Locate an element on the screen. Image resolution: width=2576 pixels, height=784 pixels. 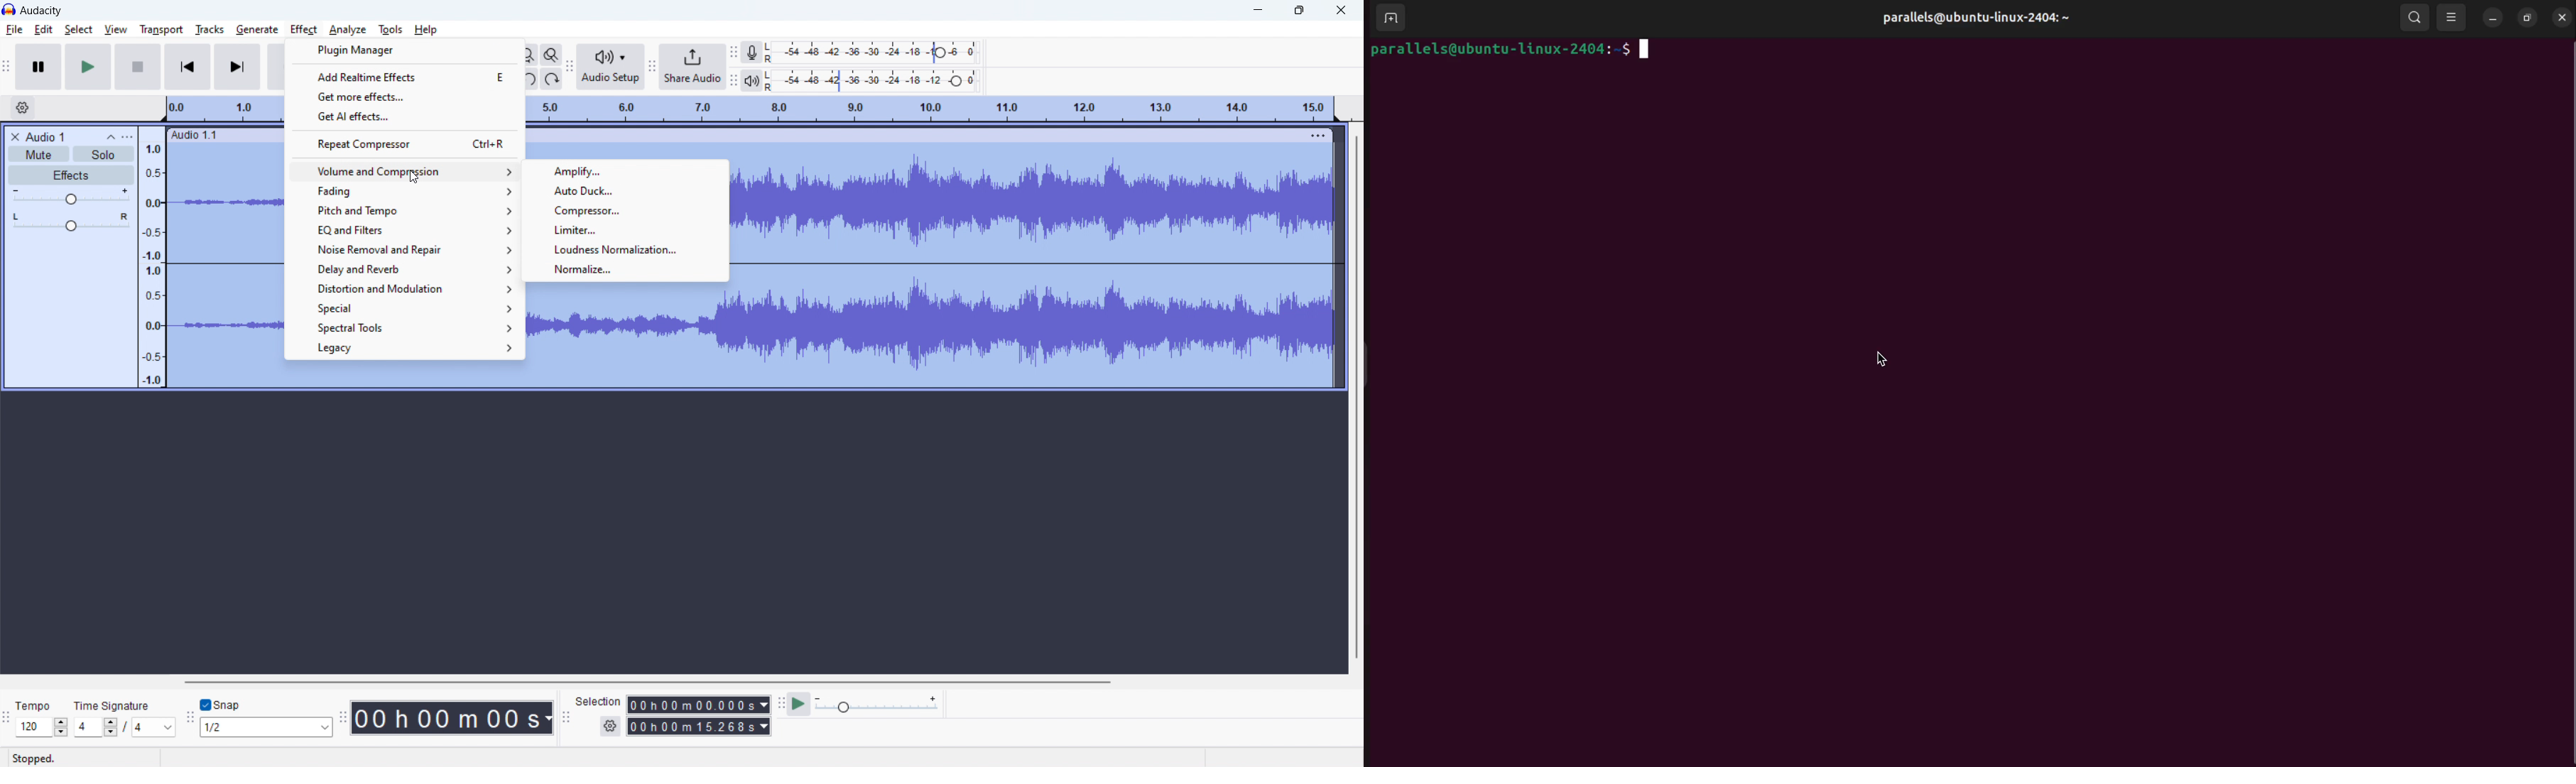
toggle snap is located at coordinates (220, 705).